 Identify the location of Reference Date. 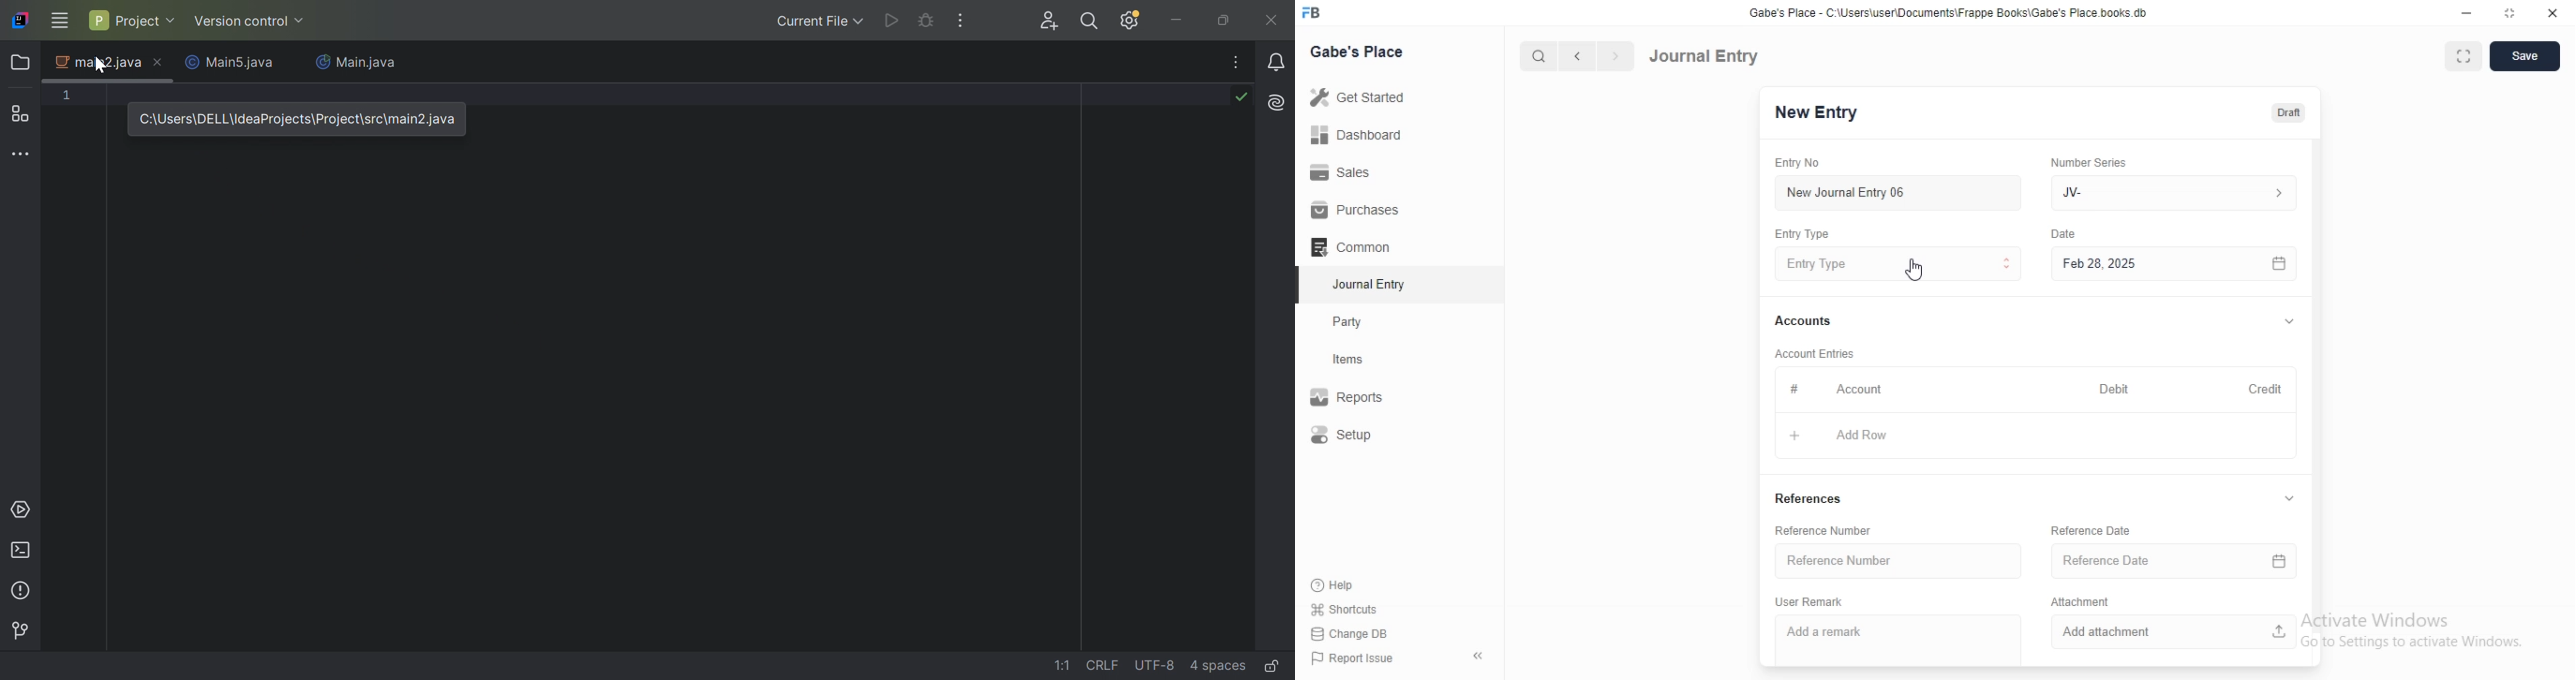
(2104, 530).